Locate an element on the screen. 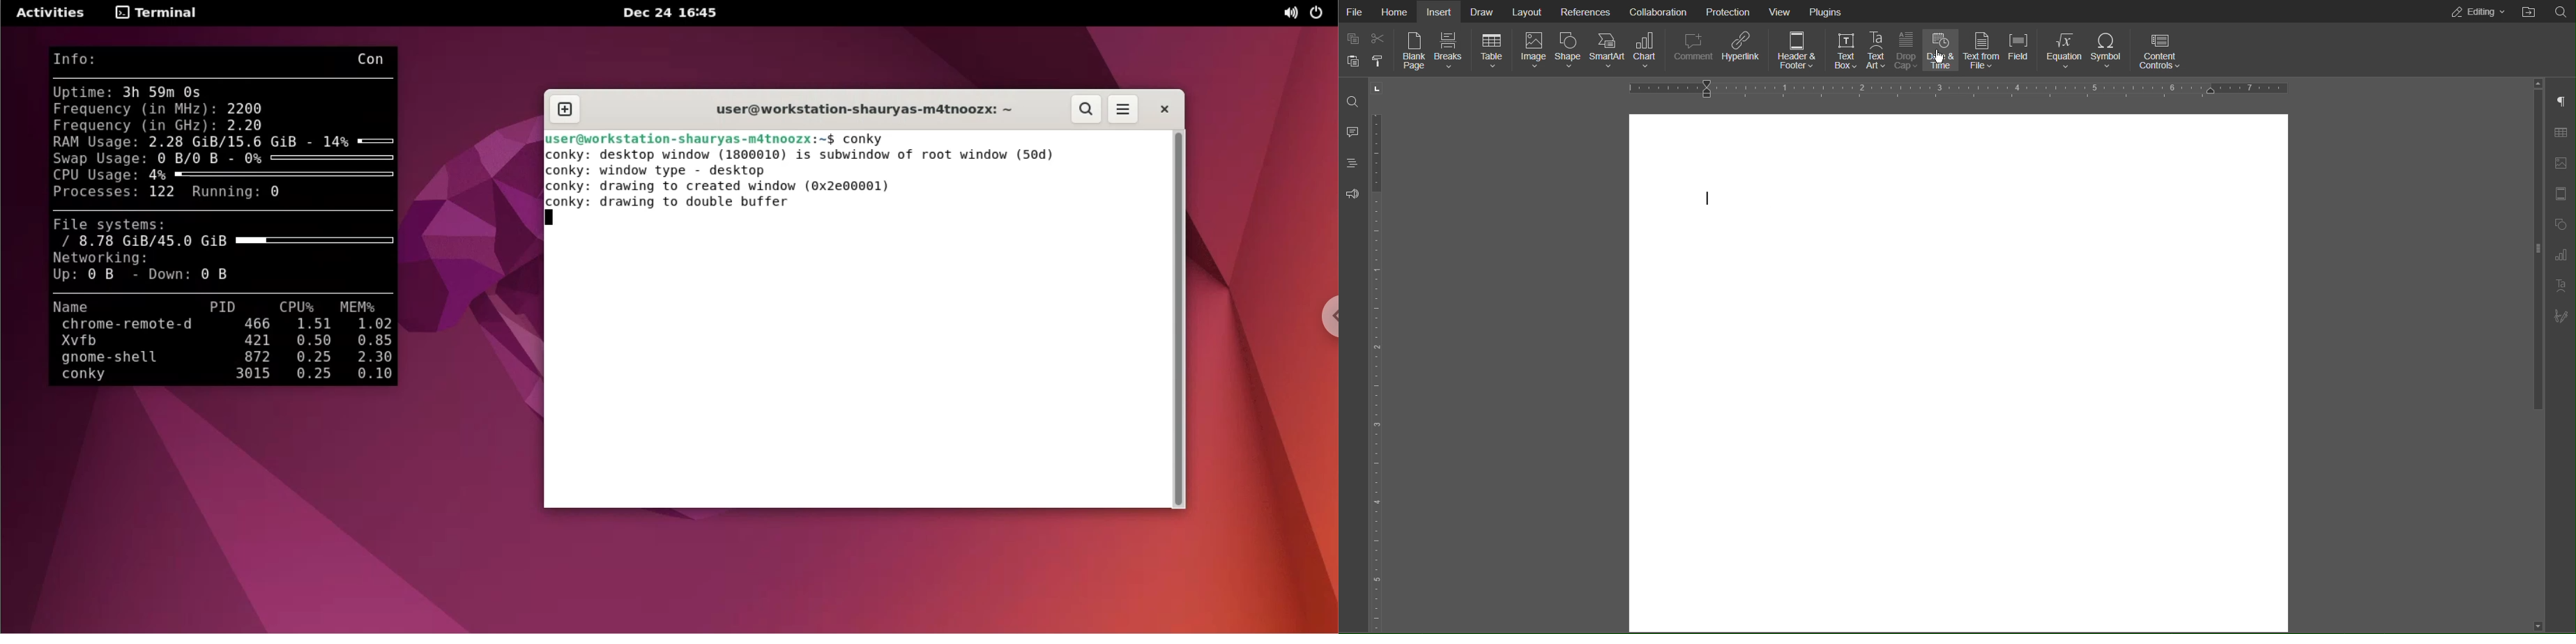 The image size is (2576, 644). Headings is located at coordinates (1353, 163).